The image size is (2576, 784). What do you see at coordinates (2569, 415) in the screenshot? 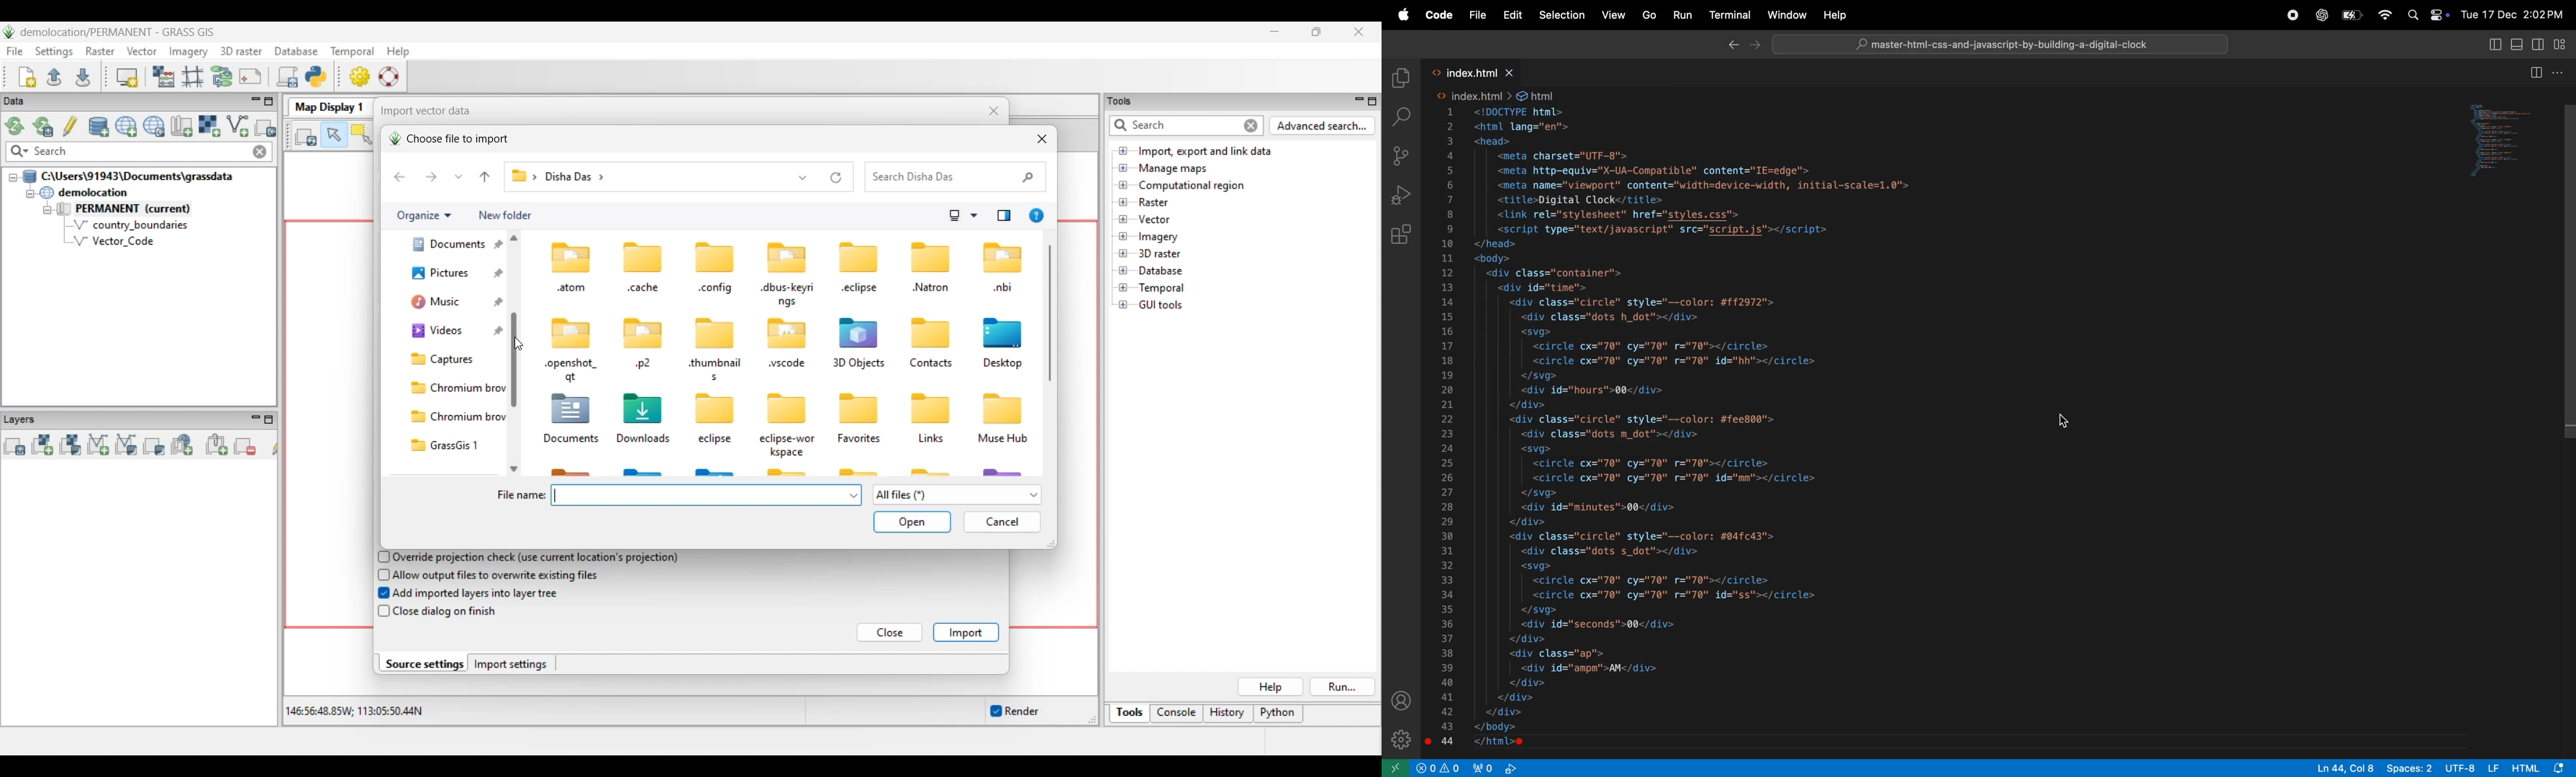
I see `Cursor ` at bounding box center [2569, 415].